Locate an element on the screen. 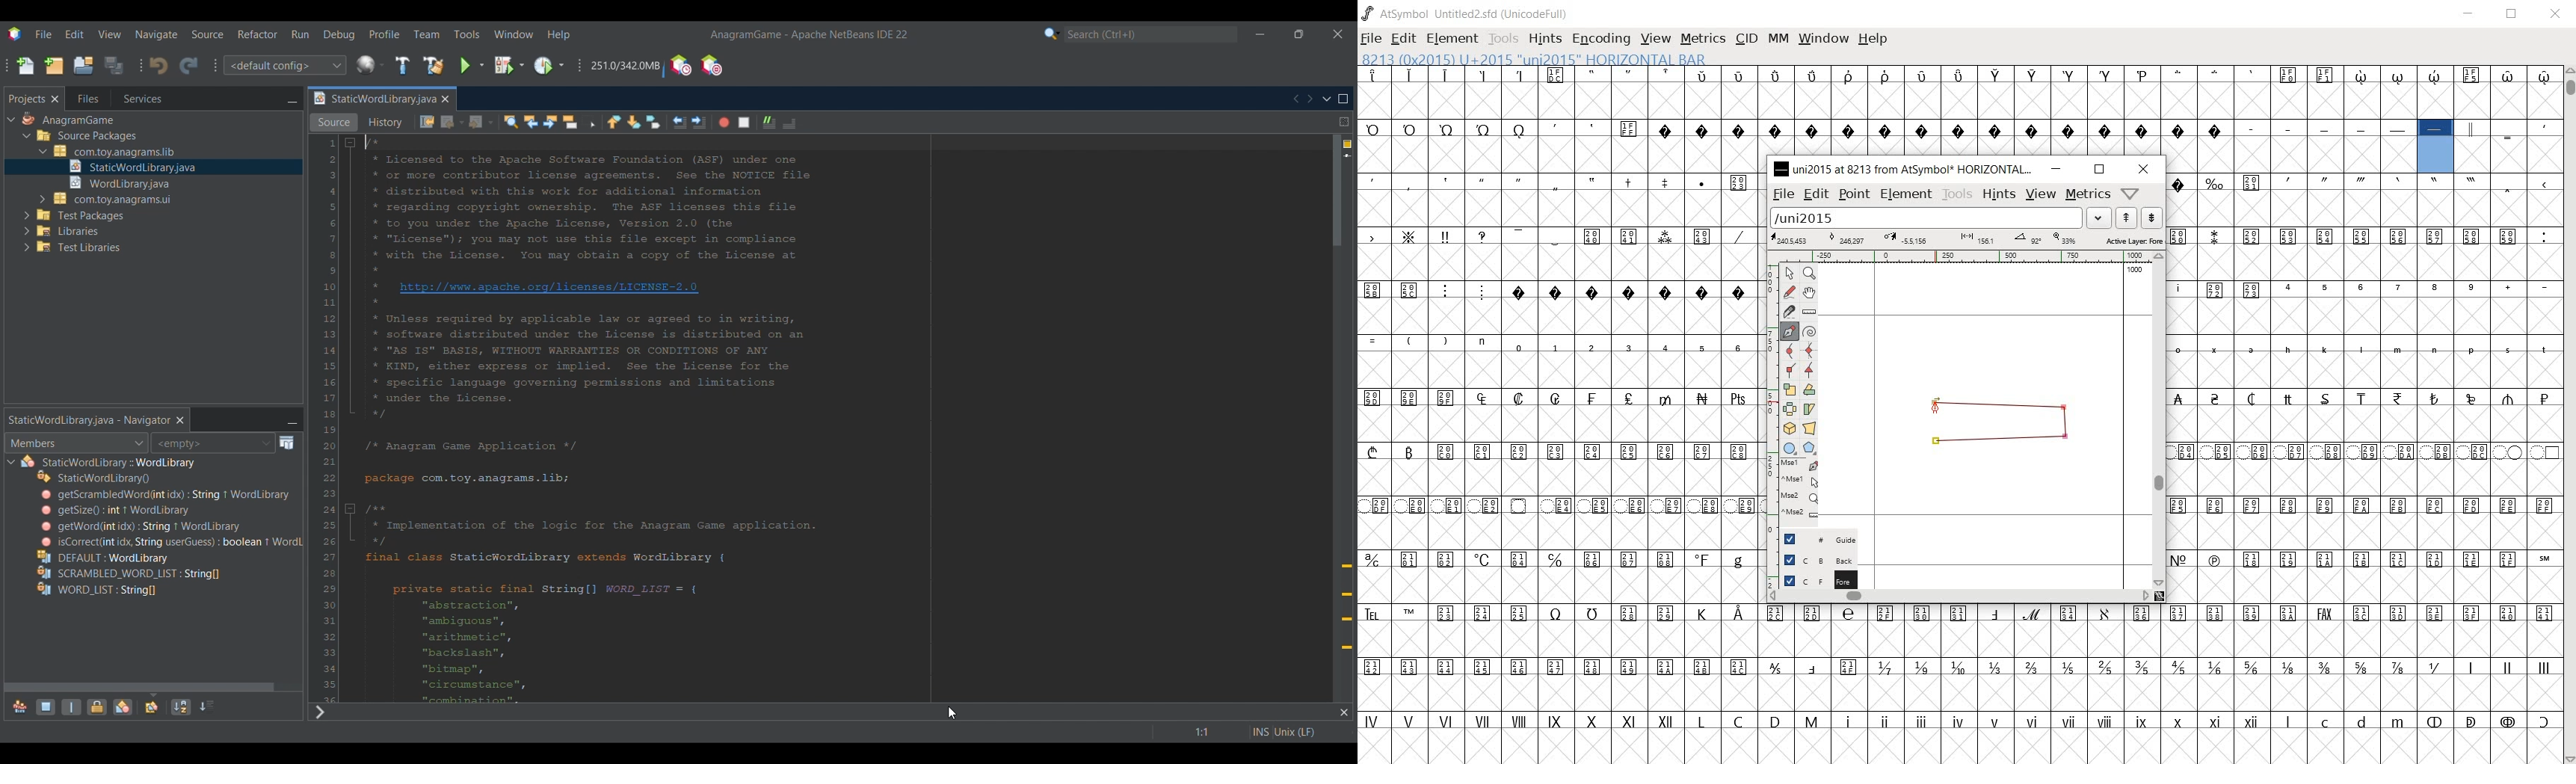 This screenshot has height=784, width=2576. add a curve point always either horizontal or vertical is located at coordinates (1808, 351).